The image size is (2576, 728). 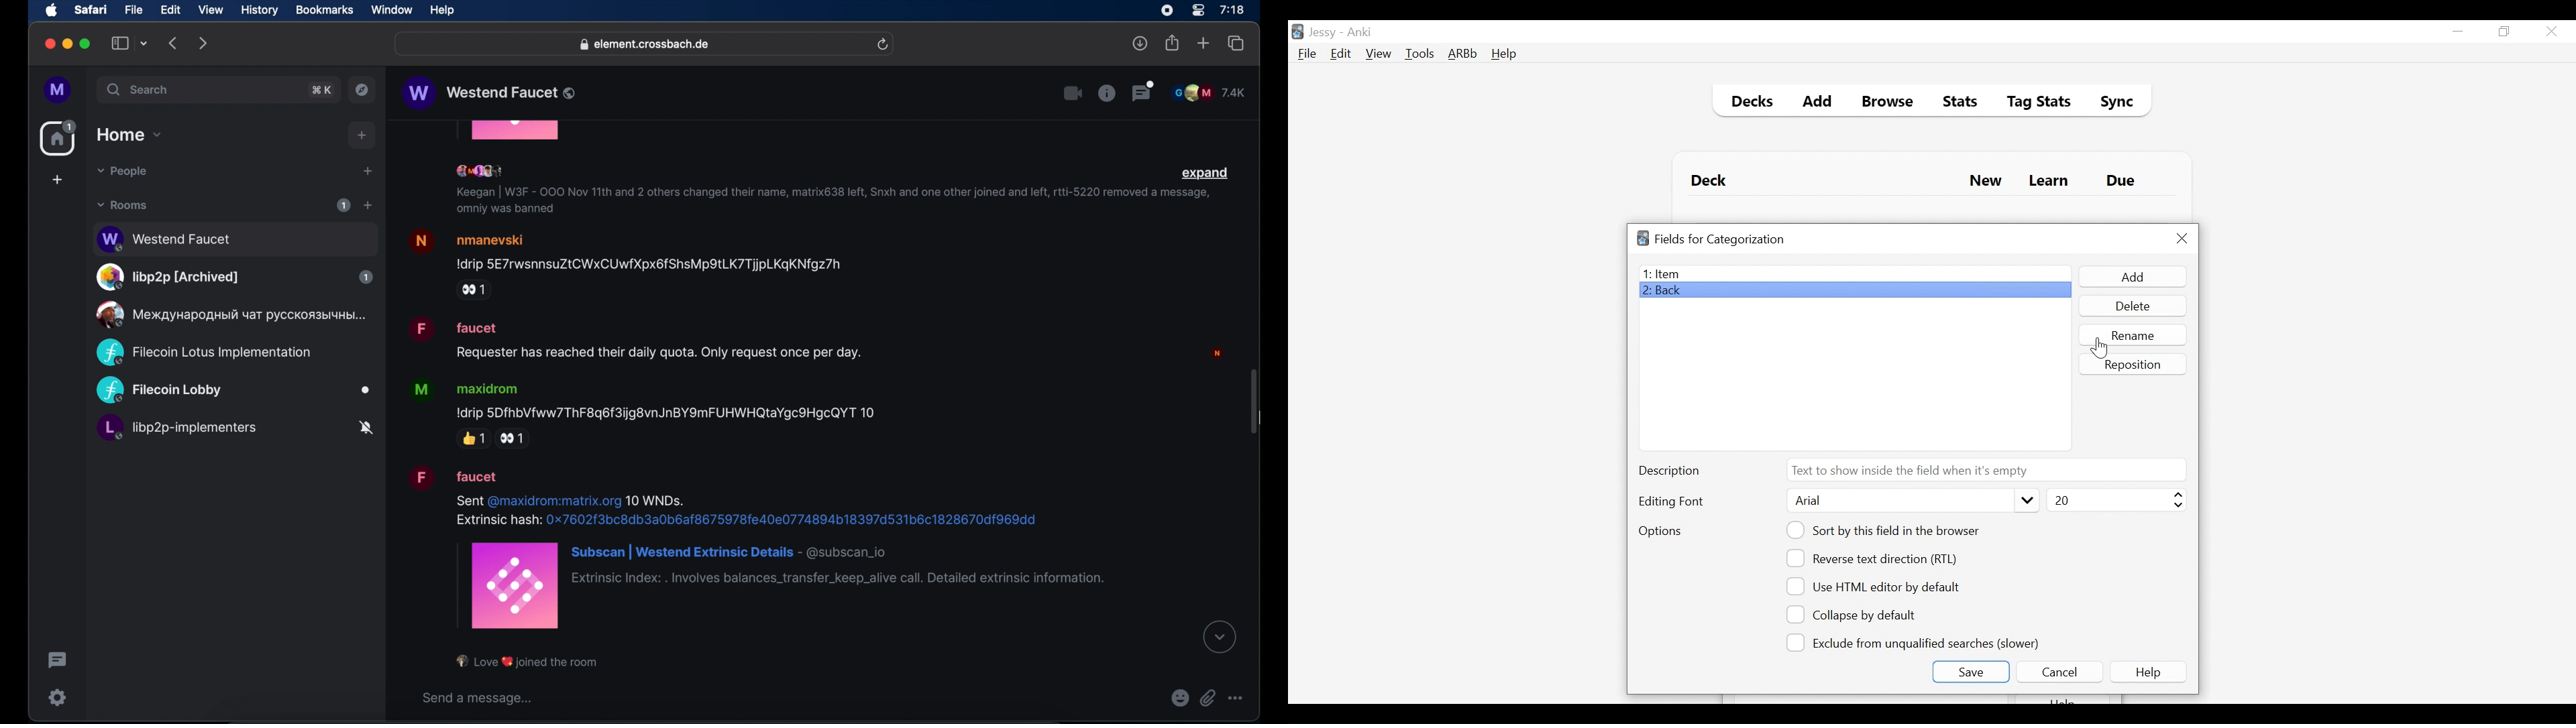 What do you see at coordinates (2134, 335) in the screenshot?
I see `Rename` at bounding box center [2134, 335].